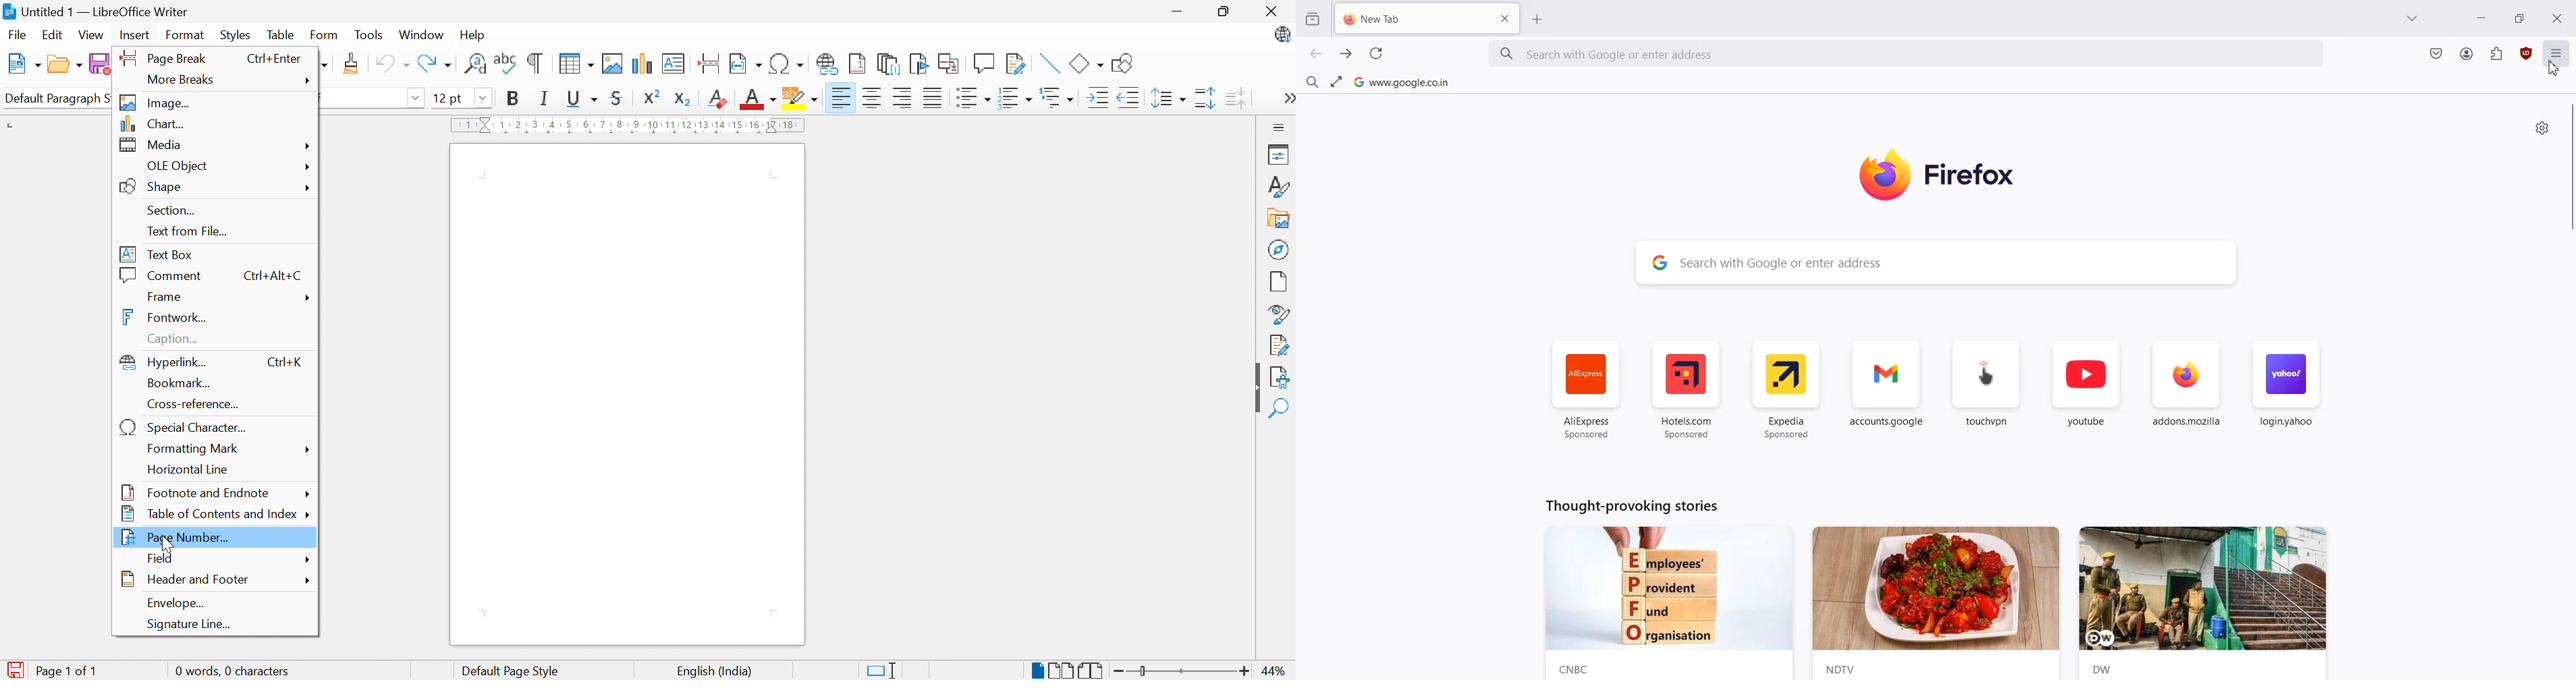  What do you see at coordinates (191, 625) in the screenshot?
I see `Signature line...` at bounding box center [191, 625].